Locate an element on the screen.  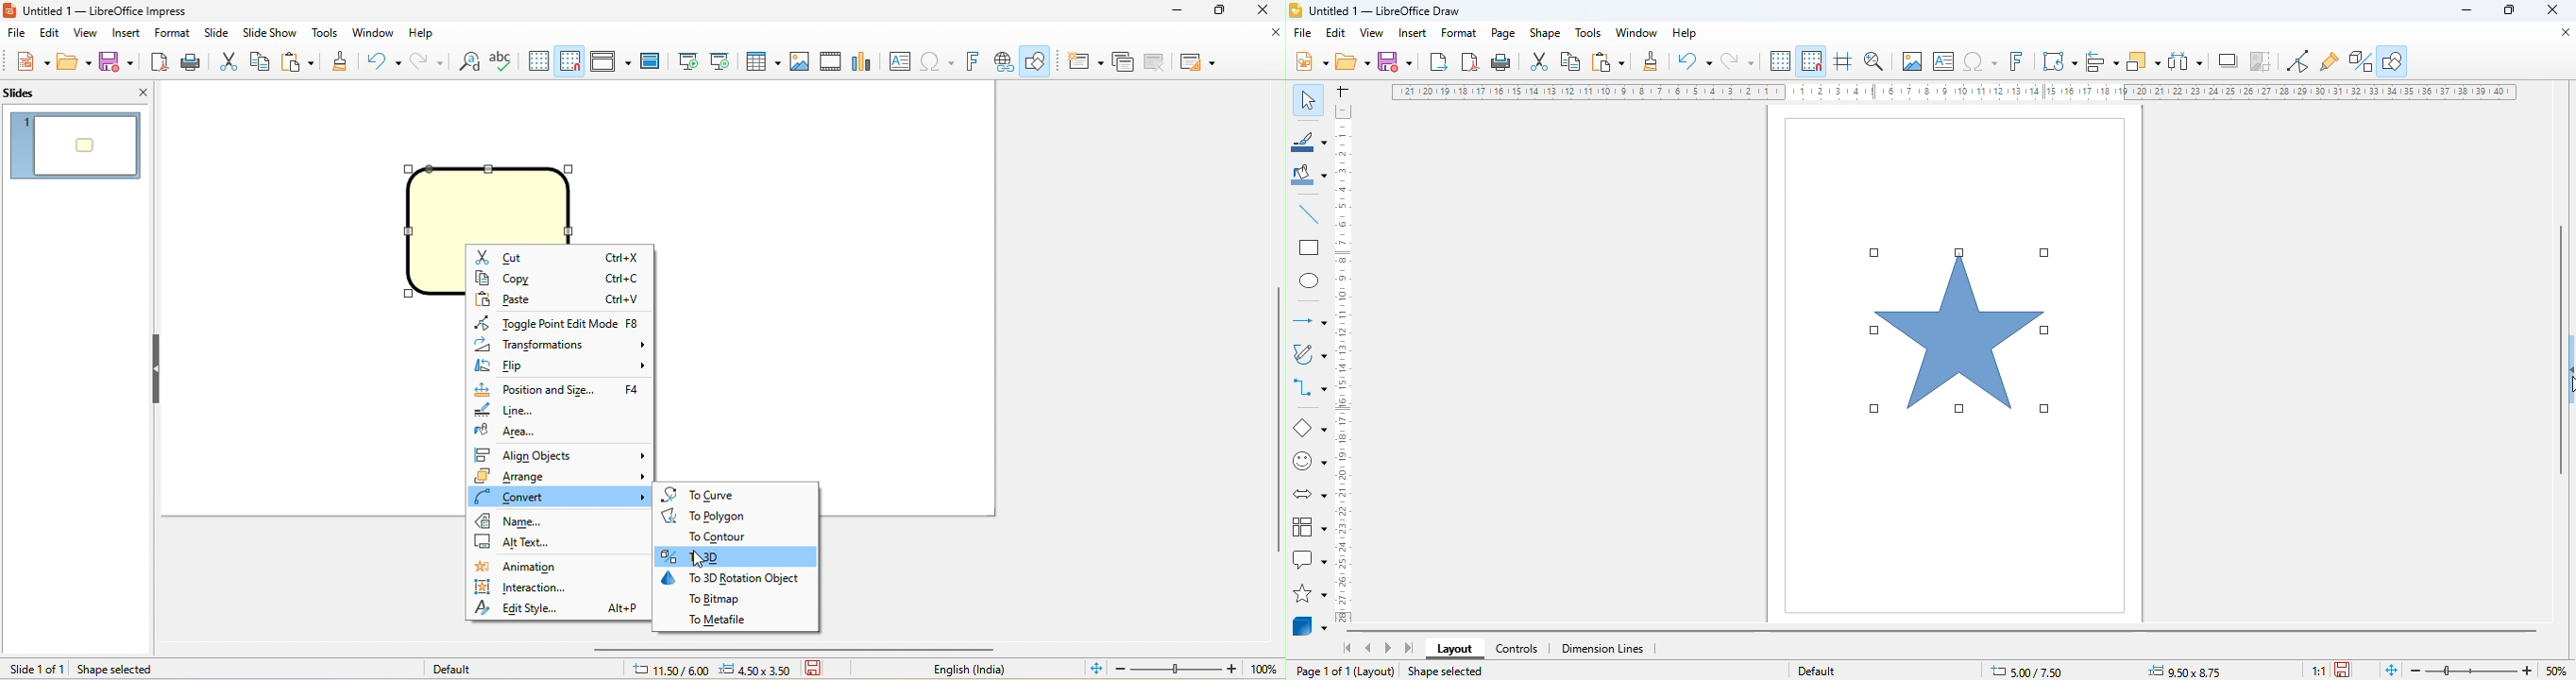
save the document is located at coordinates (819, 670).